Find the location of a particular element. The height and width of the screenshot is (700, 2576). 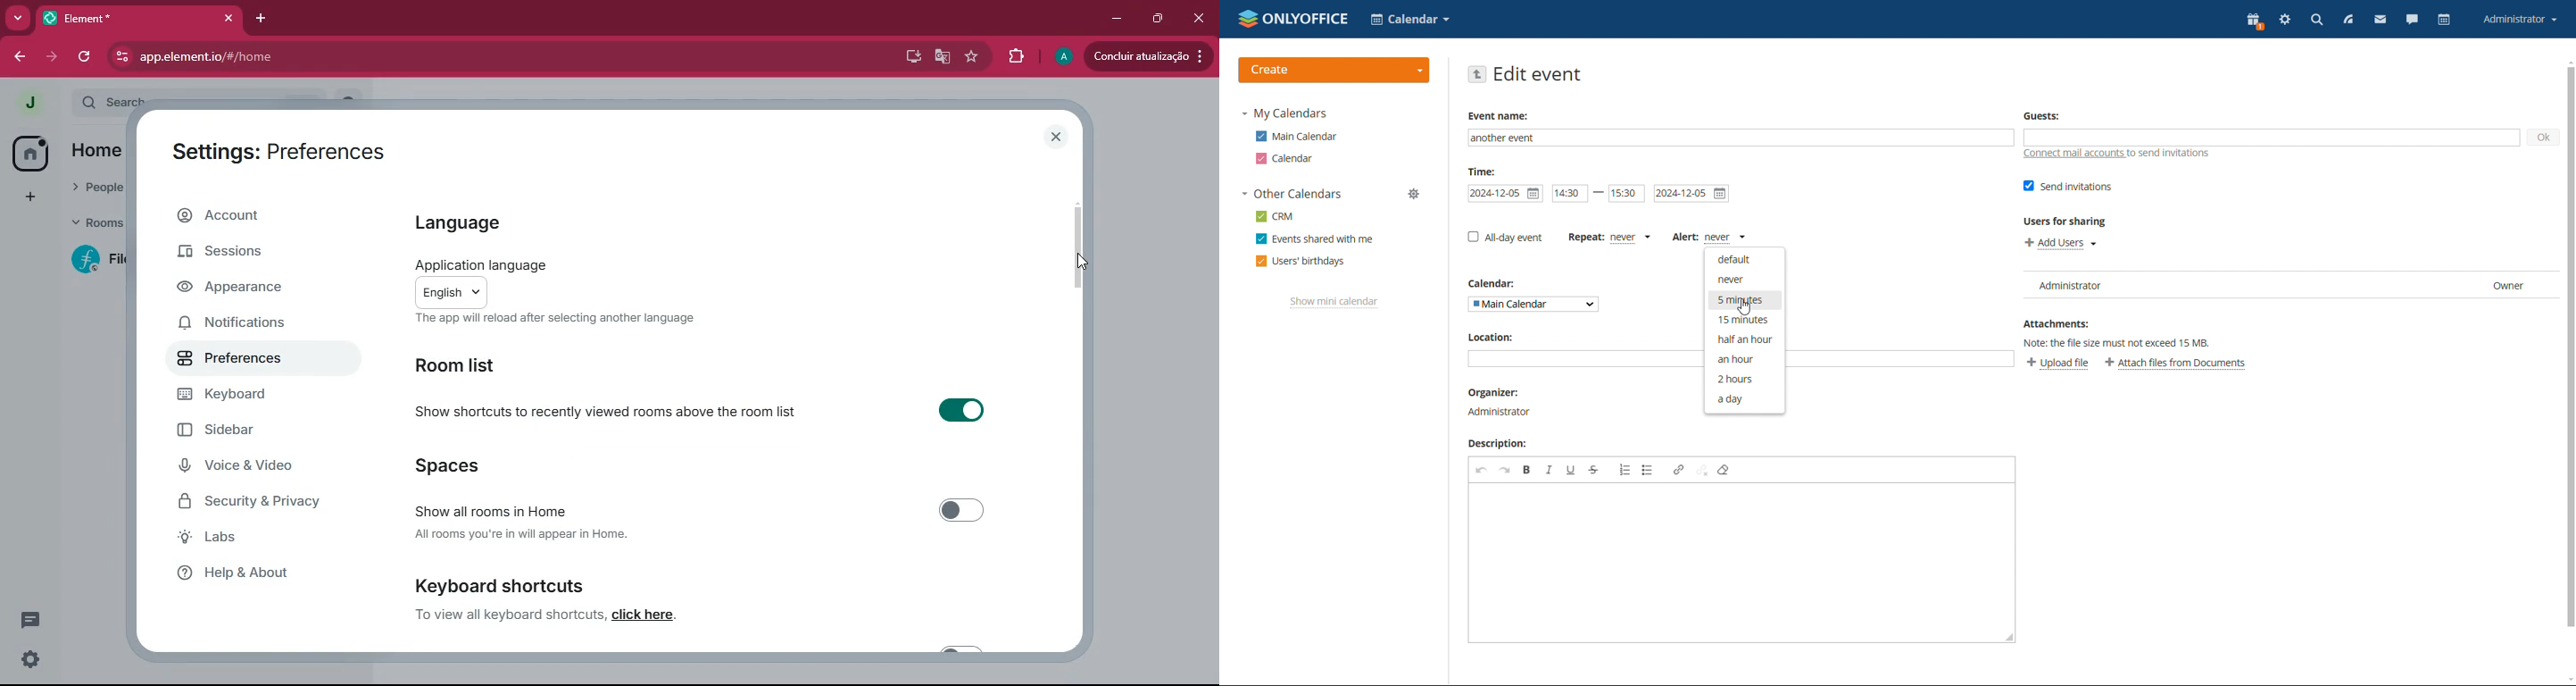

bold is located at coordinates (1527, 470).